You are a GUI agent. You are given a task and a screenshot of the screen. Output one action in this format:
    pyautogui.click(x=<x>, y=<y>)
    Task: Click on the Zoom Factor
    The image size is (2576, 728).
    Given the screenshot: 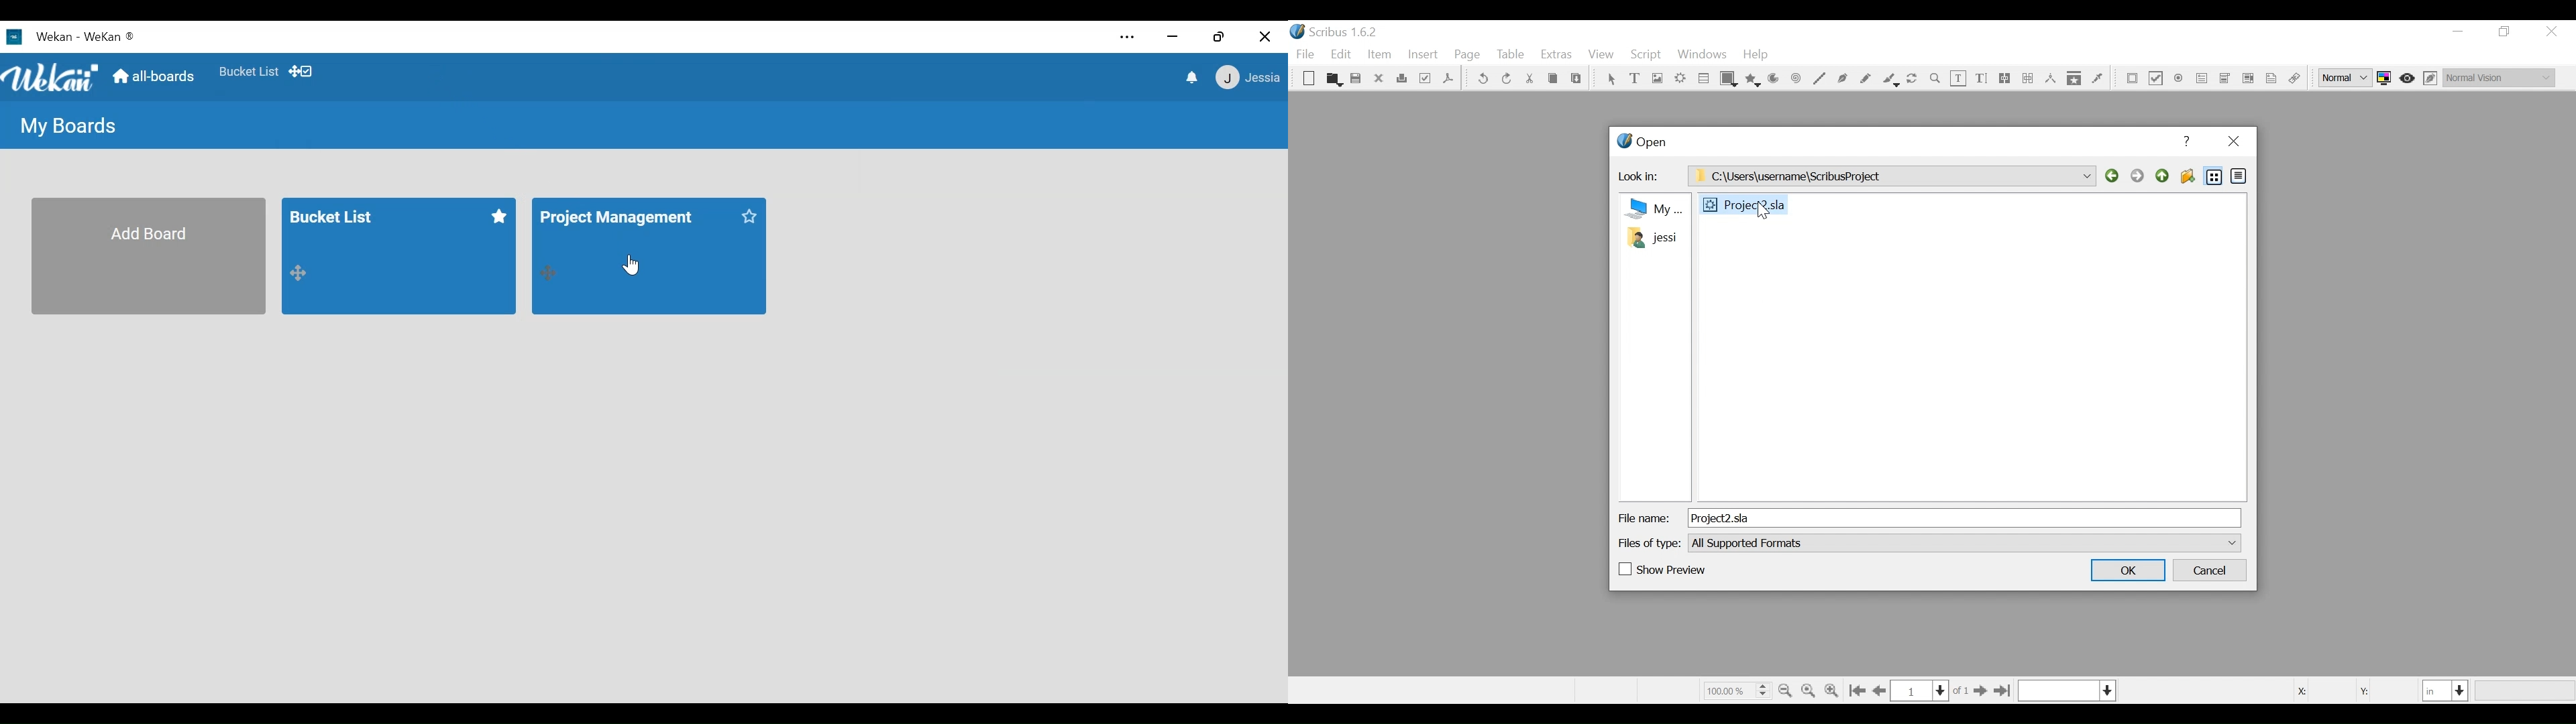 What is the action you would take?
    pyautogui.click(x=1736, y=690)
    